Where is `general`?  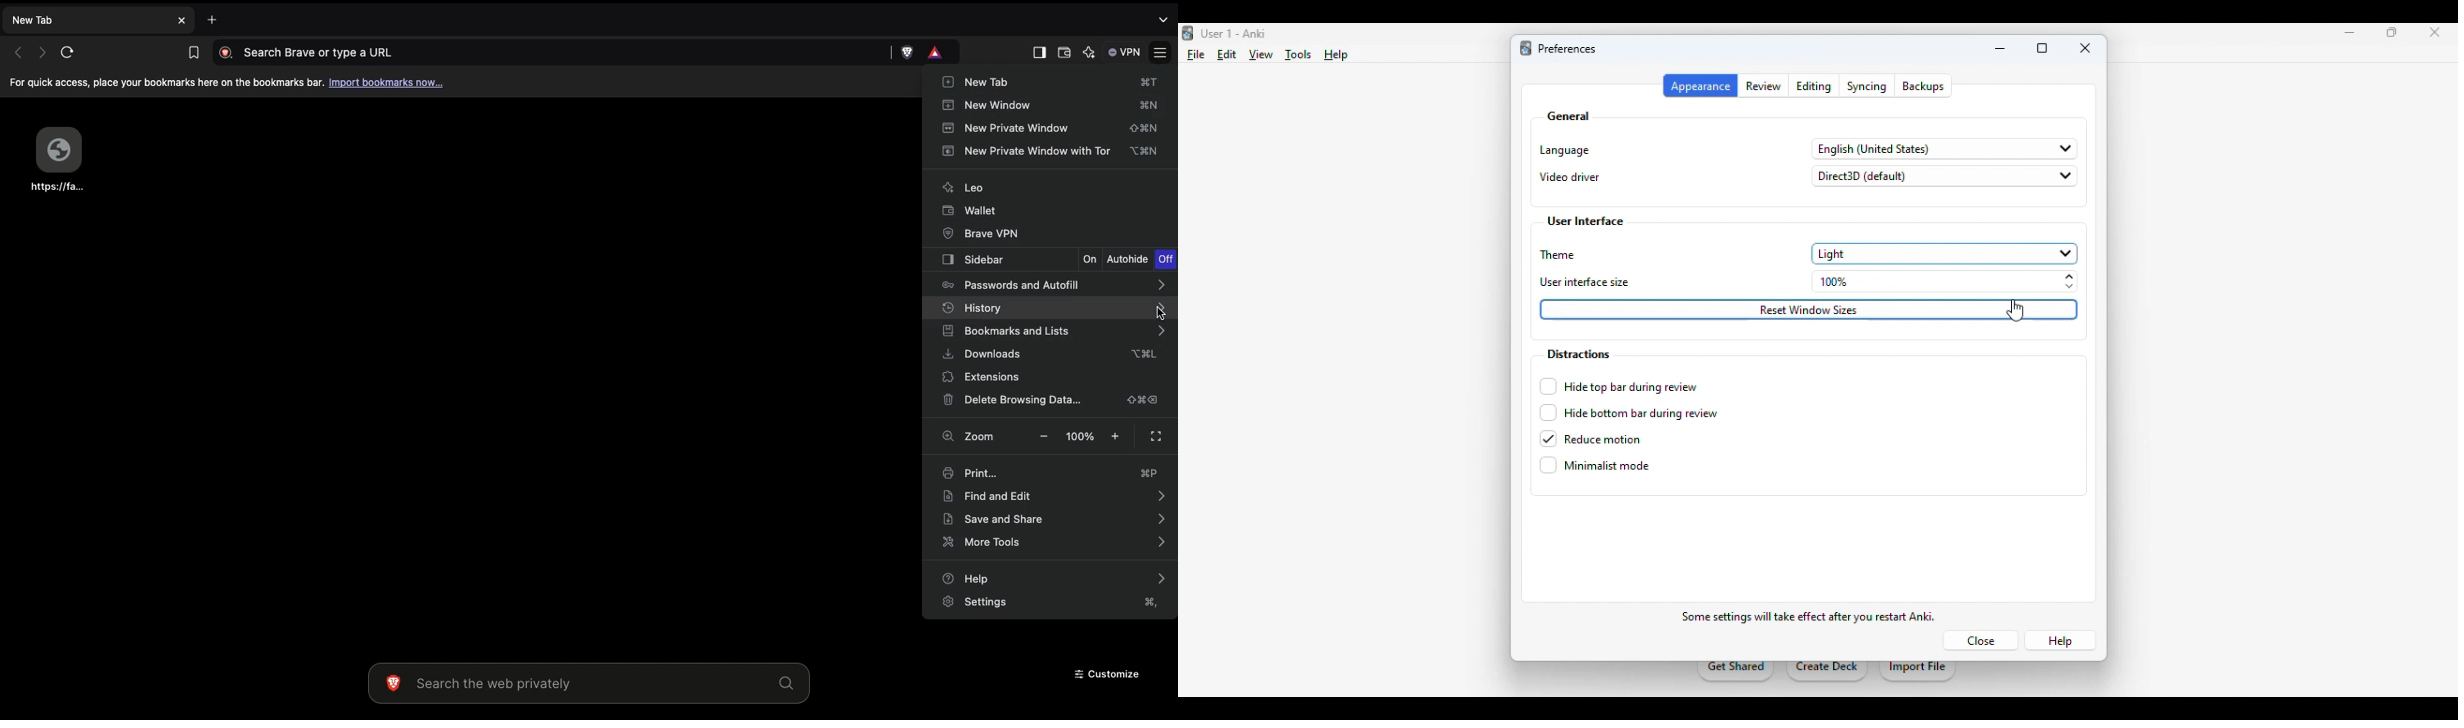 general is located at coordinates (1568, 116).